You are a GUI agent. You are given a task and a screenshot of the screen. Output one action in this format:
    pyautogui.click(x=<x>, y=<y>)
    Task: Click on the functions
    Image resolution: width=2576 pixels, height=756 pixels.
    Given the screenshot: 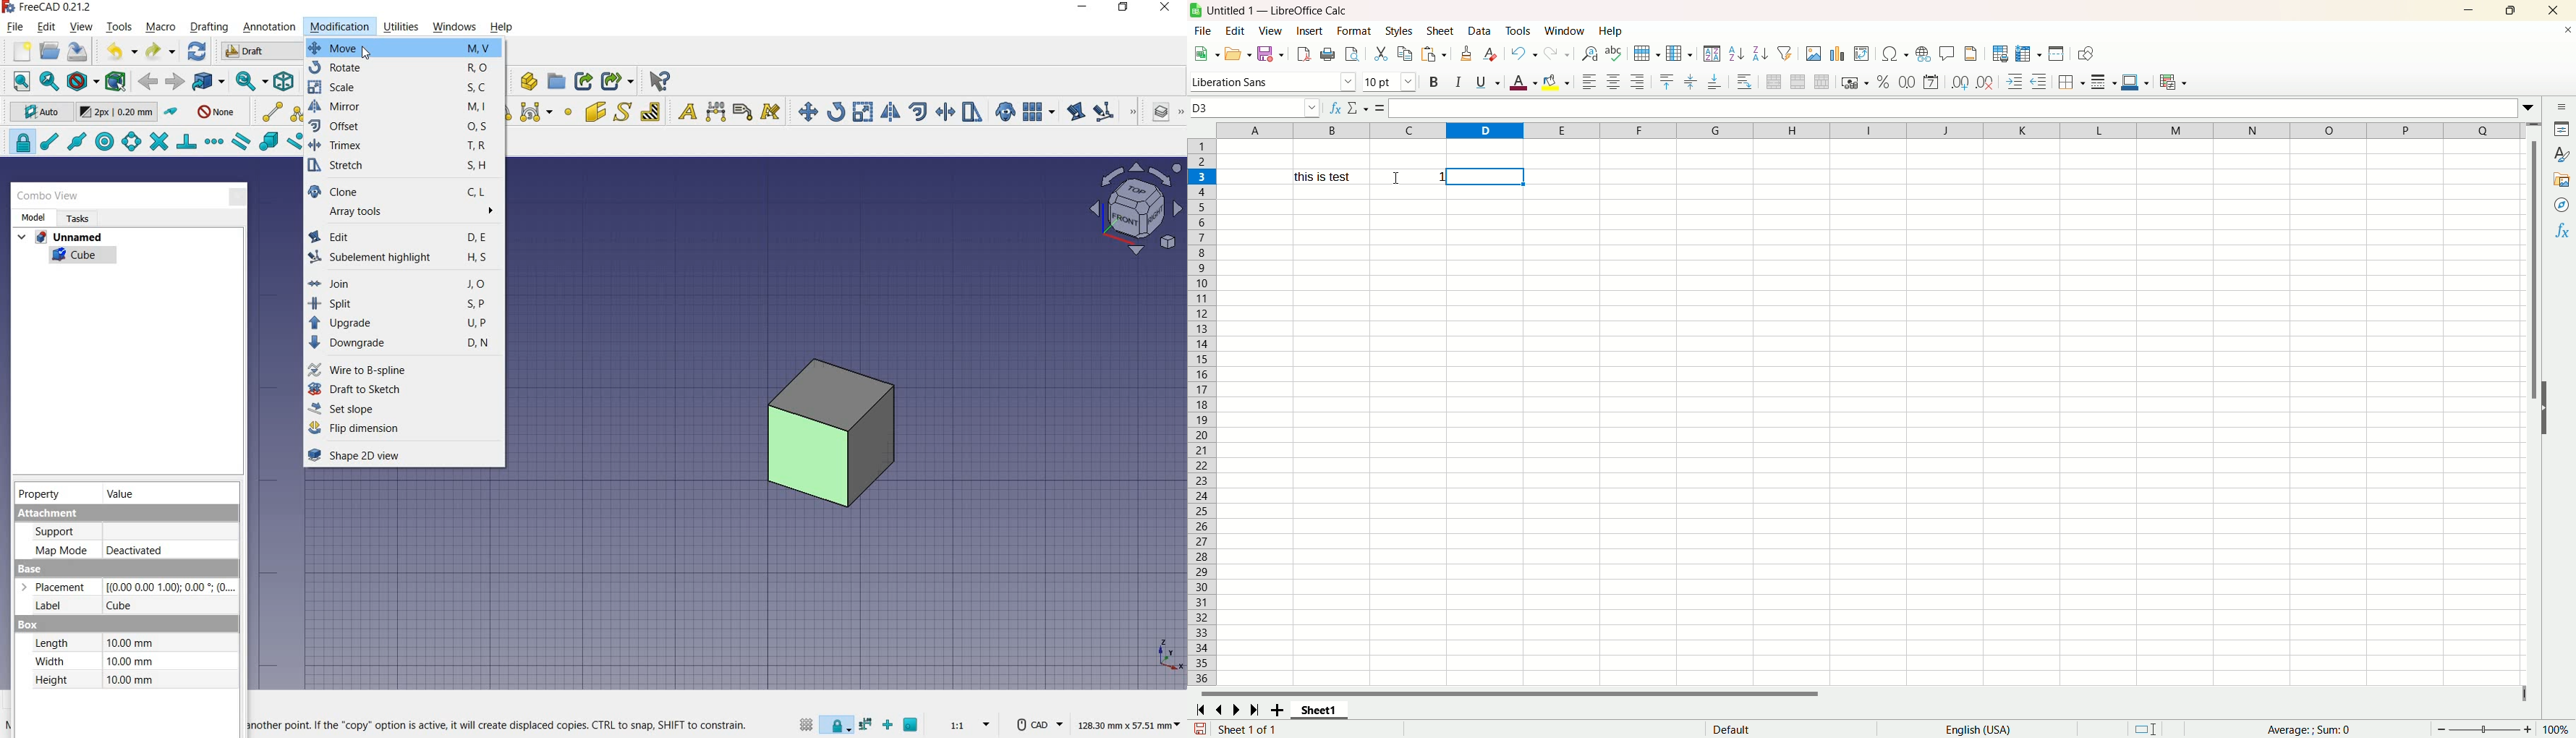 What is the action you would take?
    pyautogui.click(x=2302, y=728)
    